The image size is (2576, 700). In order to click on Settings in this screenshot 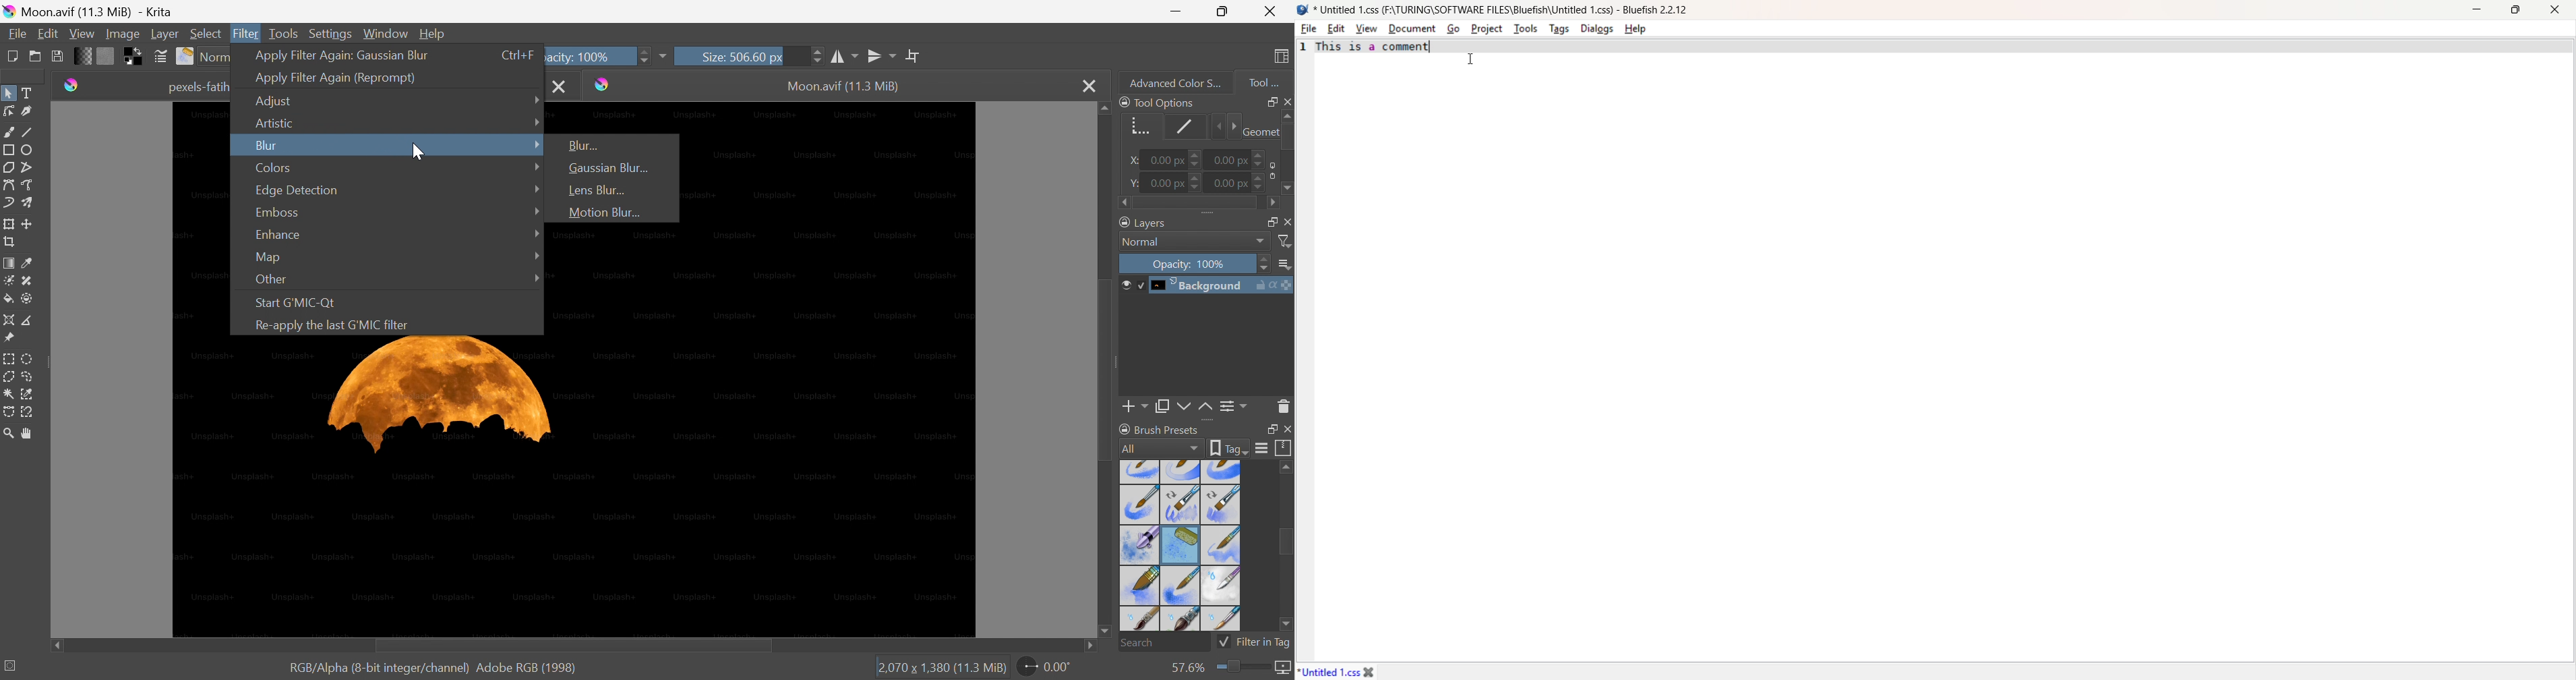, I will do `click(330, 35)`.